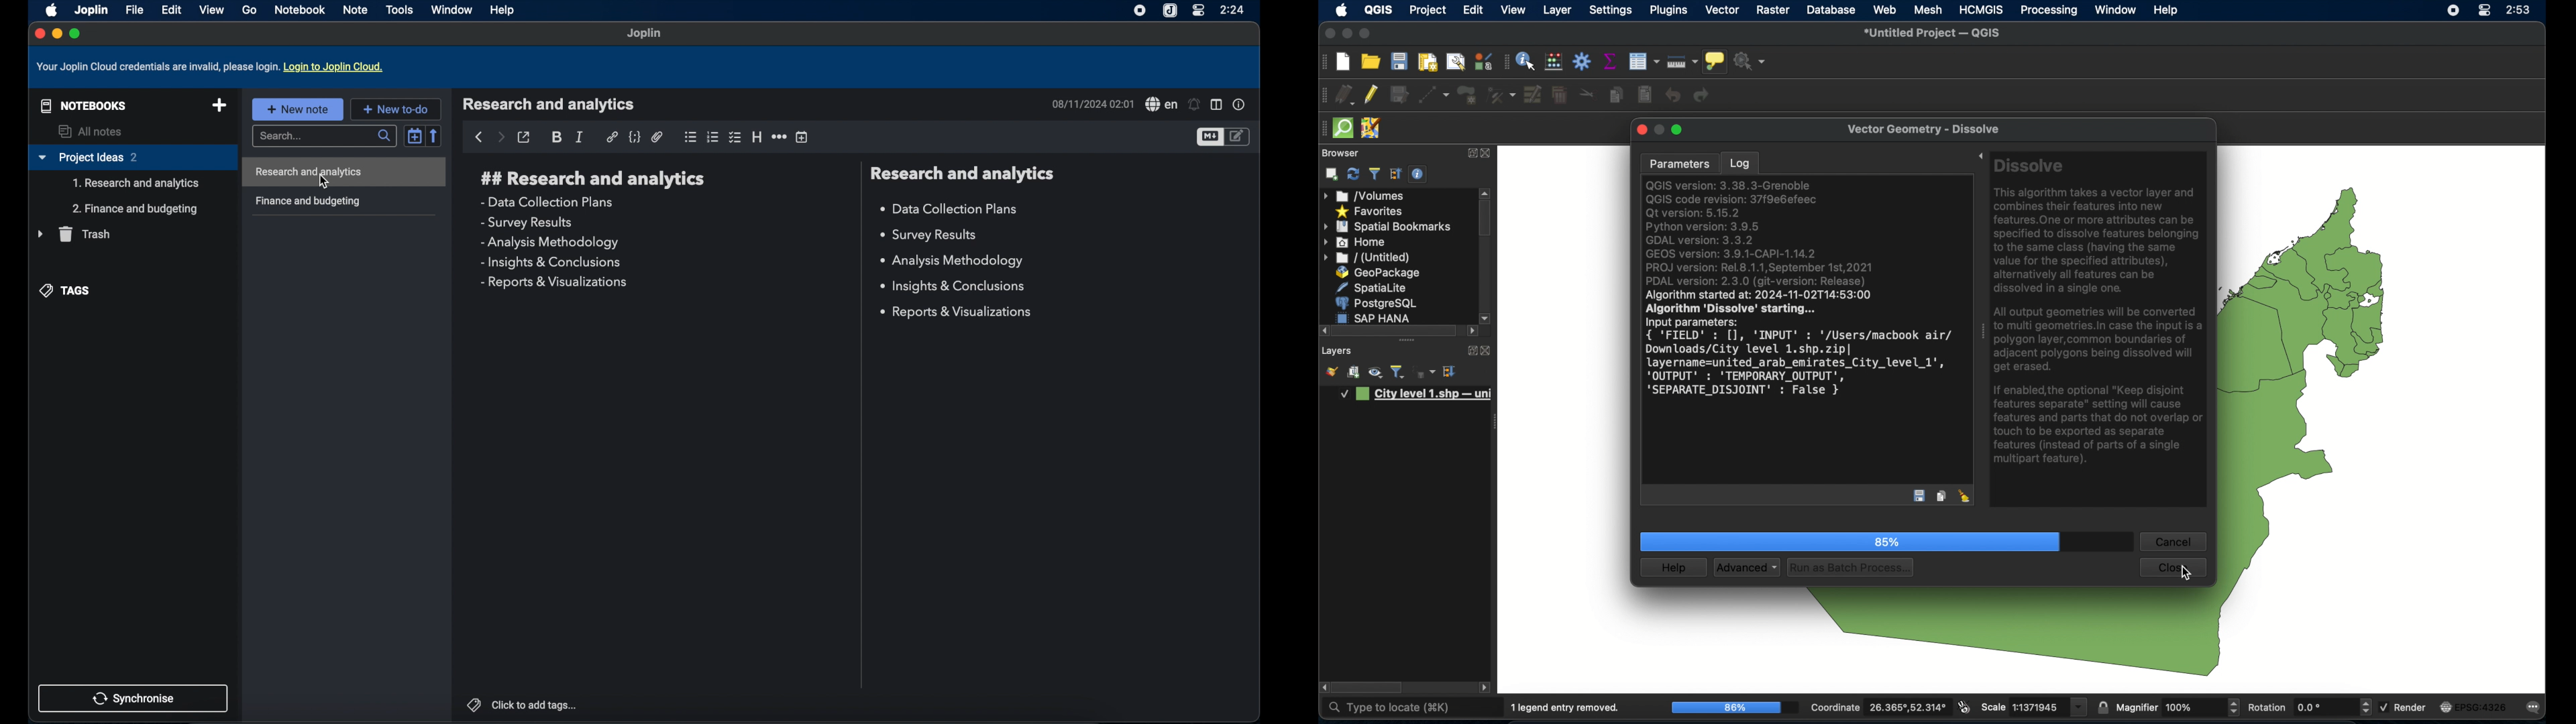 The height and width of the screenshot is (728, 2576). What do you see at coordinates (1324, 95) in the screenshot?
I see `digitizing toolbar` at bounding box center [1324, 95].